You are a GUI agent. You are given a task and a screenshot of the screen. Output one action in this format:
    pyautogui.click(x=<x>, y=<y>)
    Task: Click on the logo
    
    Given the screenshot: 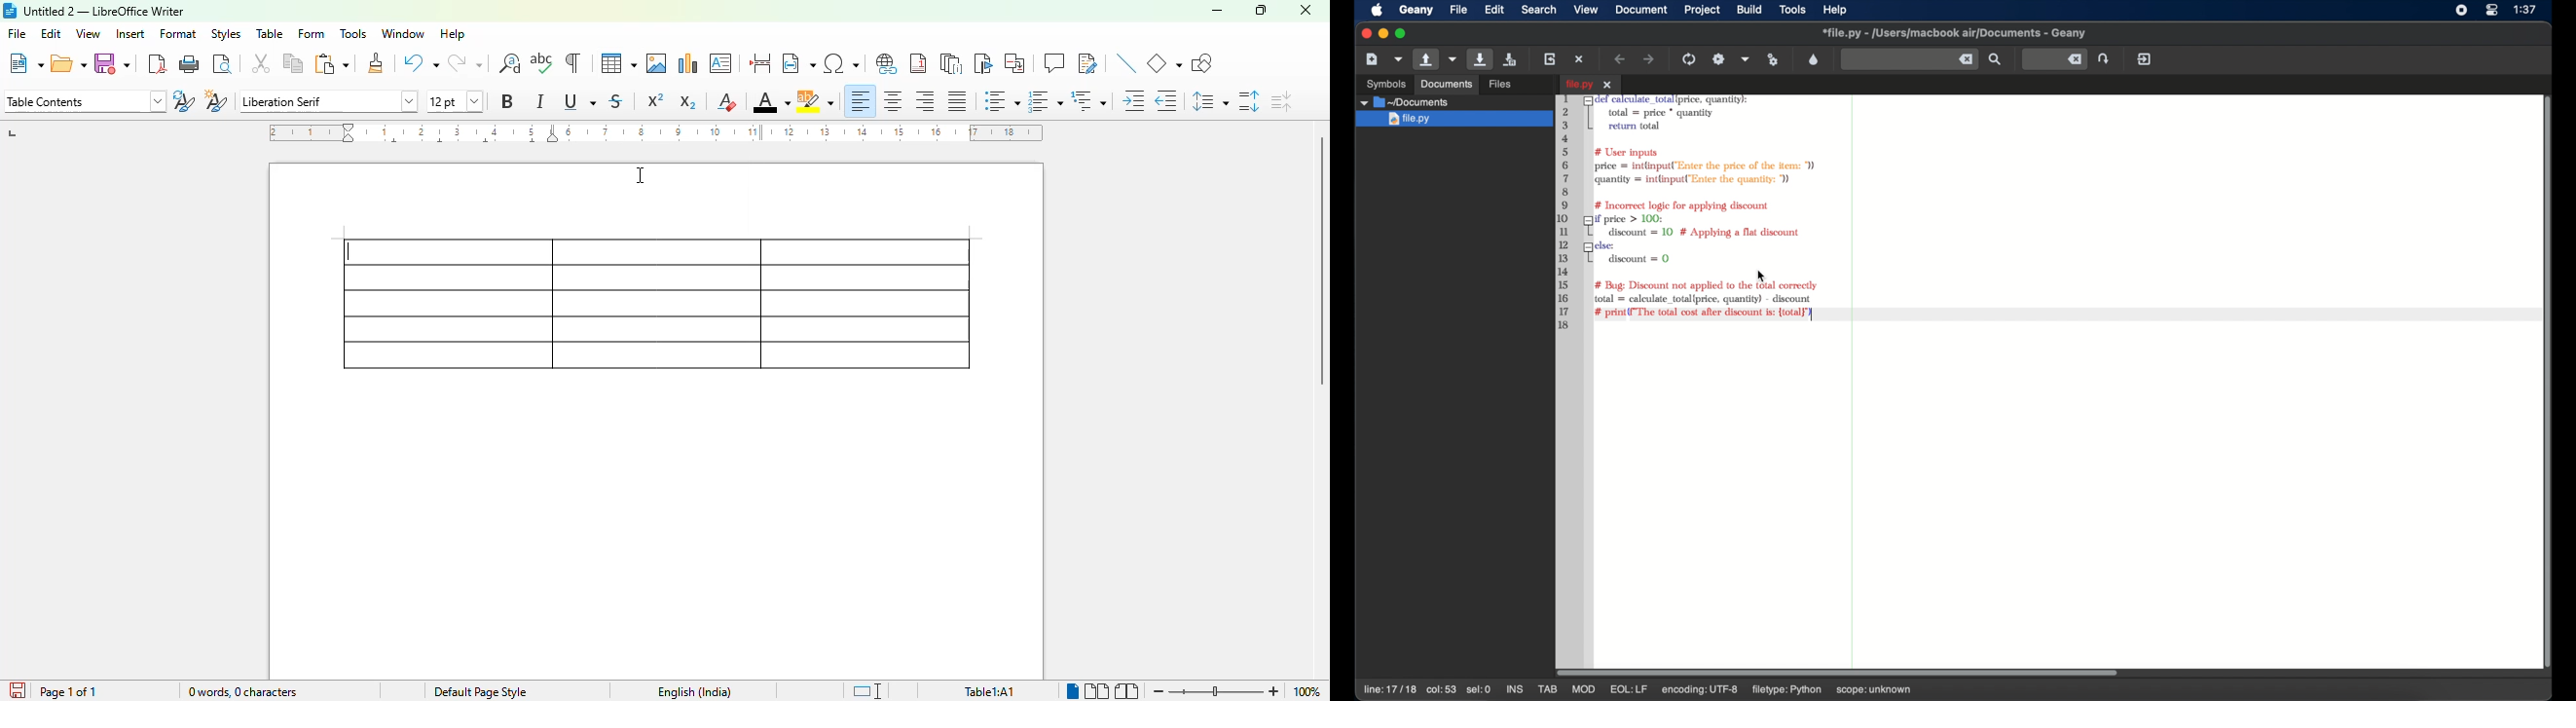 What is the action you would take?
    pyautogui.click(x=10, y=11)
    